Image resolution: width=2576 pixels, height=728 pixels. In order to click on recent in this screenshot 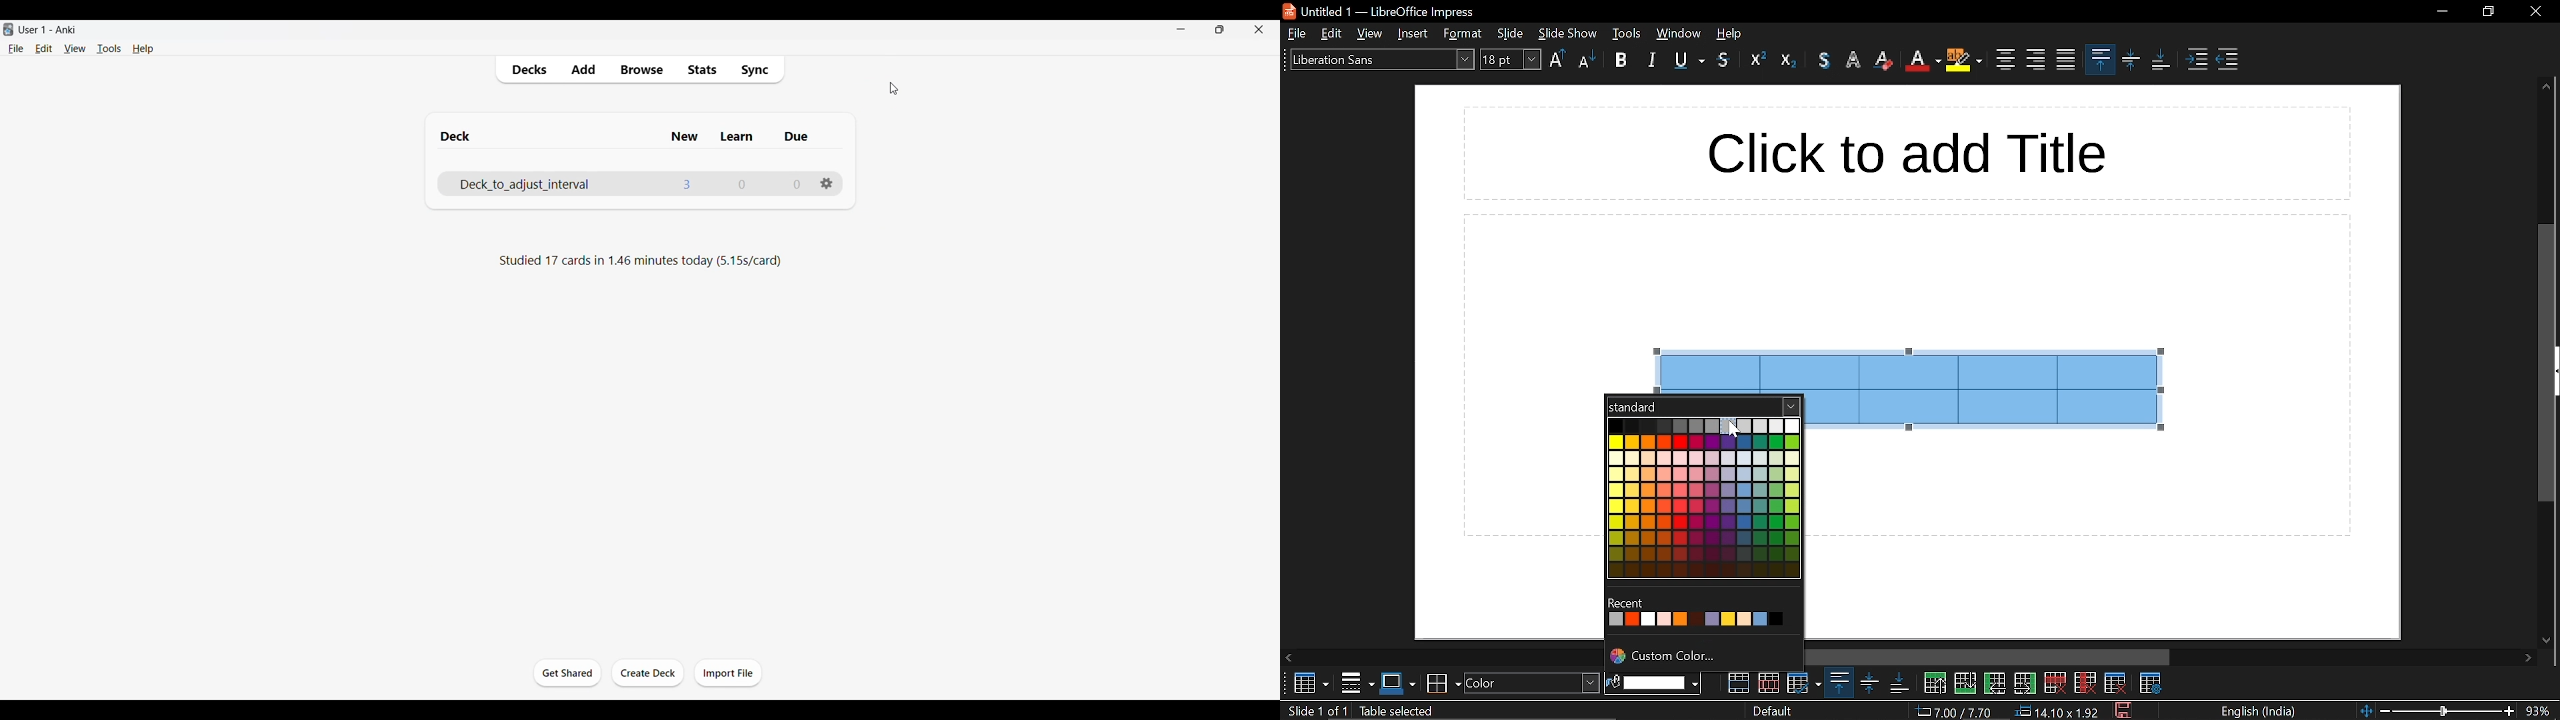, I will do `click(1627, 603)`.